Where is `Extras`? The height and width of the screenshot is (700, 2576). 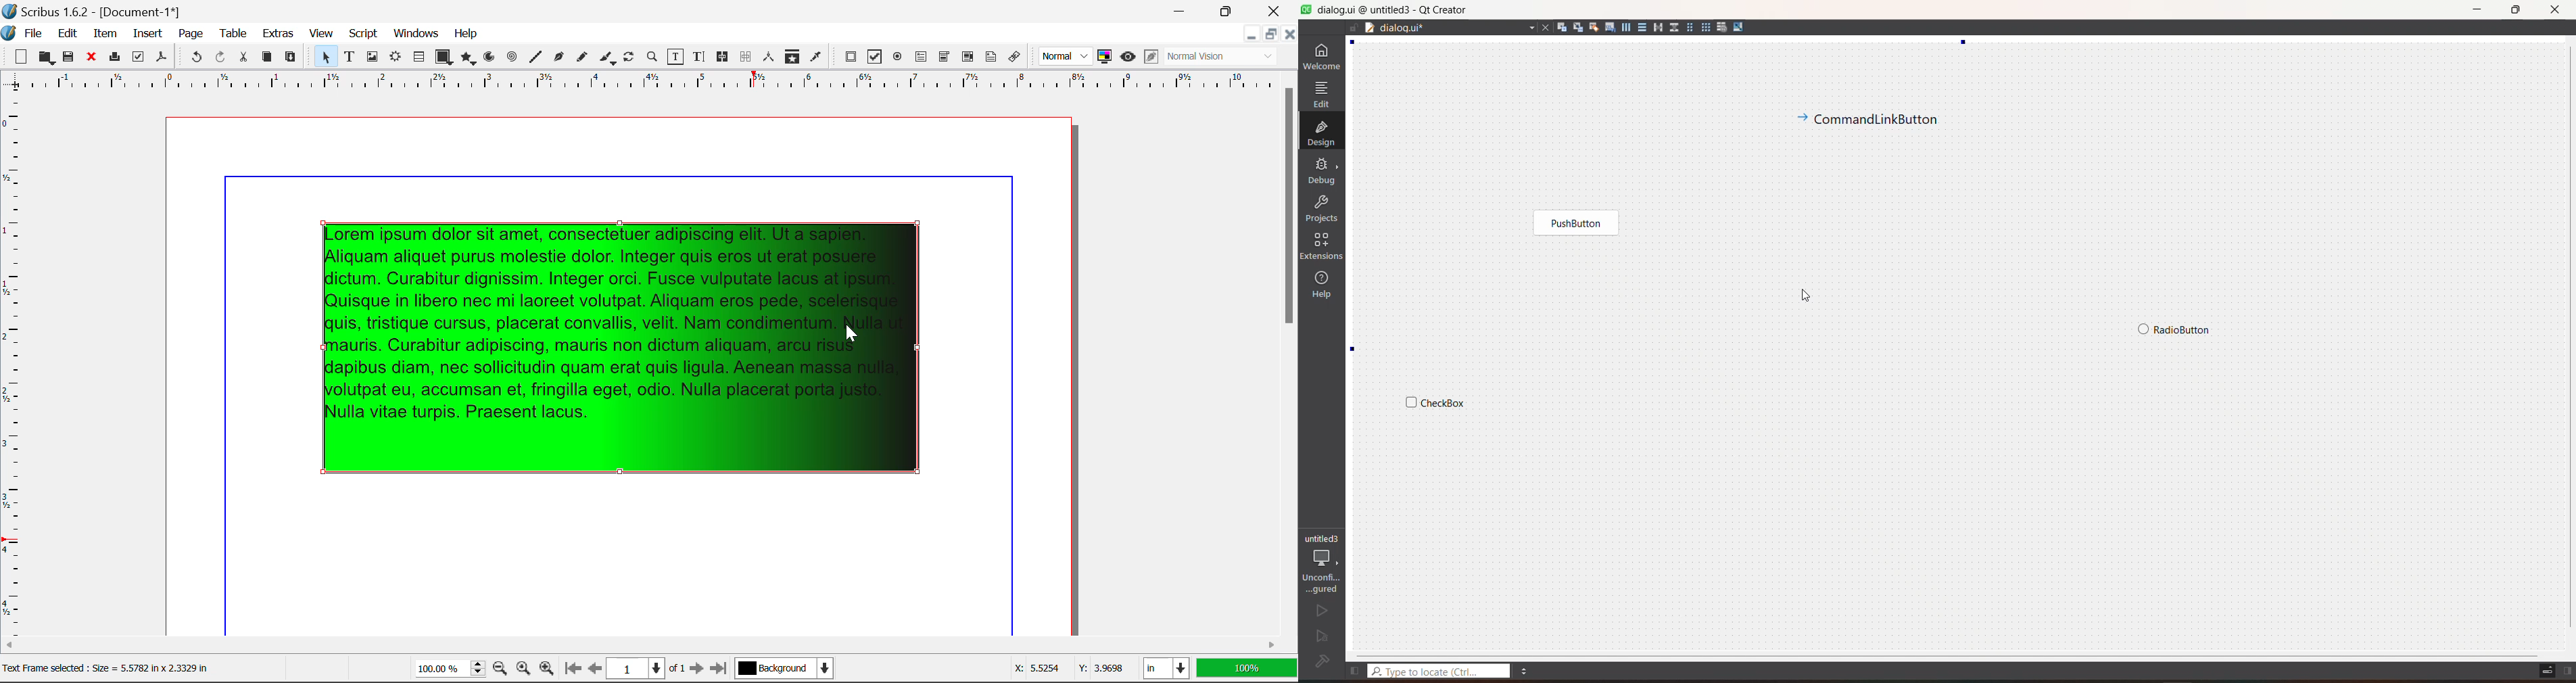 Extras is located at coordinates (280, 34).